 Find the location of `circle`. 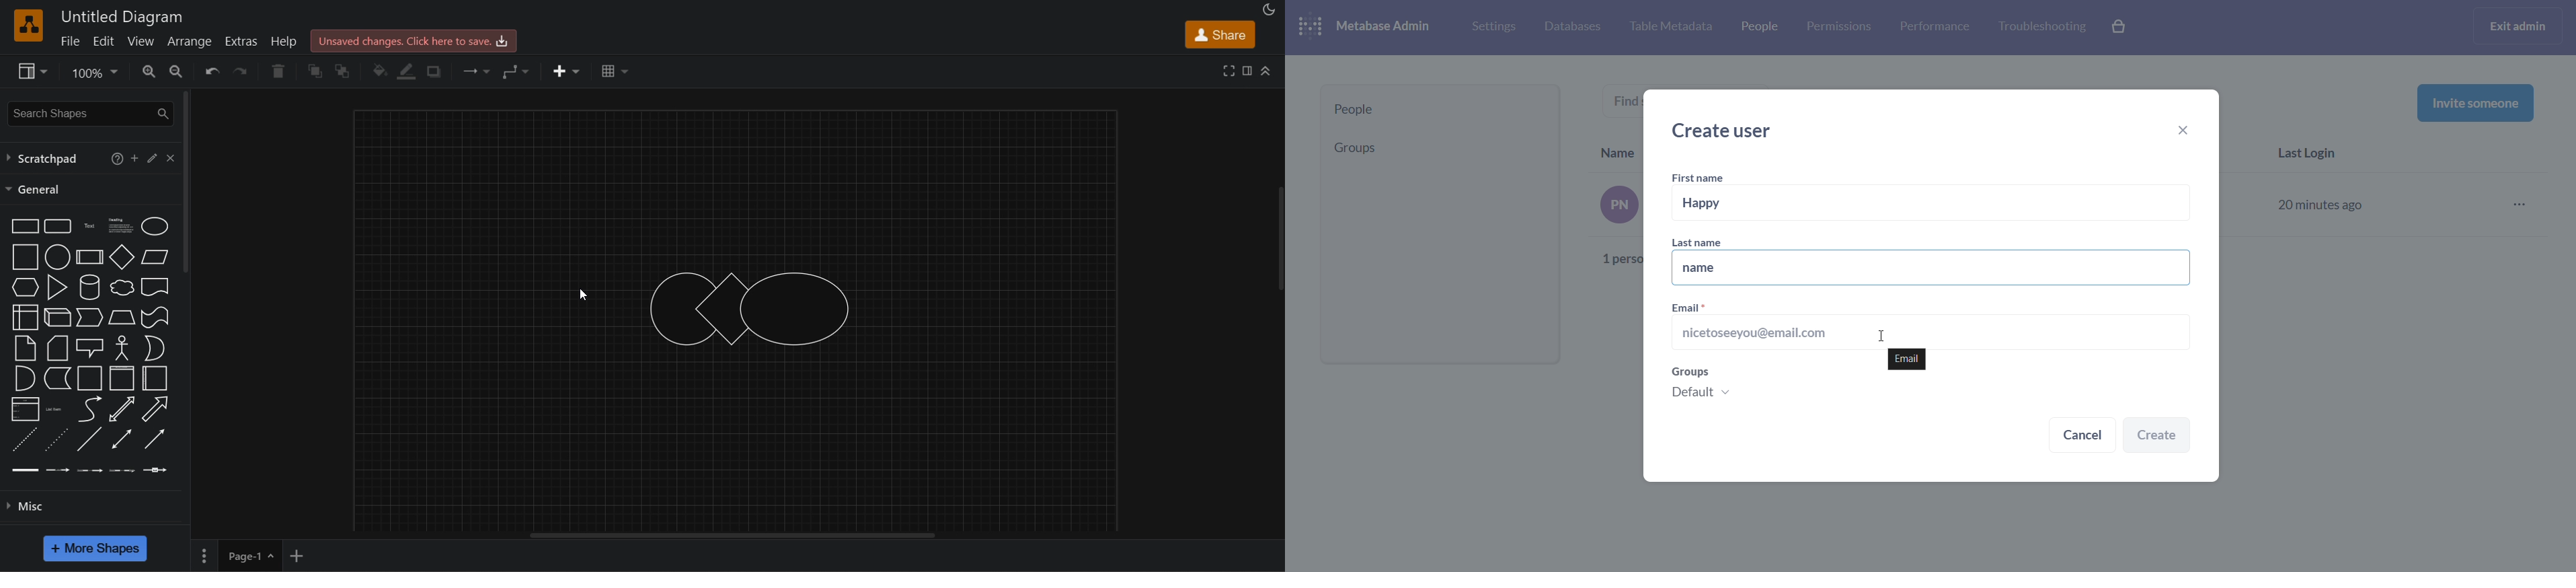

circle is located at coordinates (56, 257).